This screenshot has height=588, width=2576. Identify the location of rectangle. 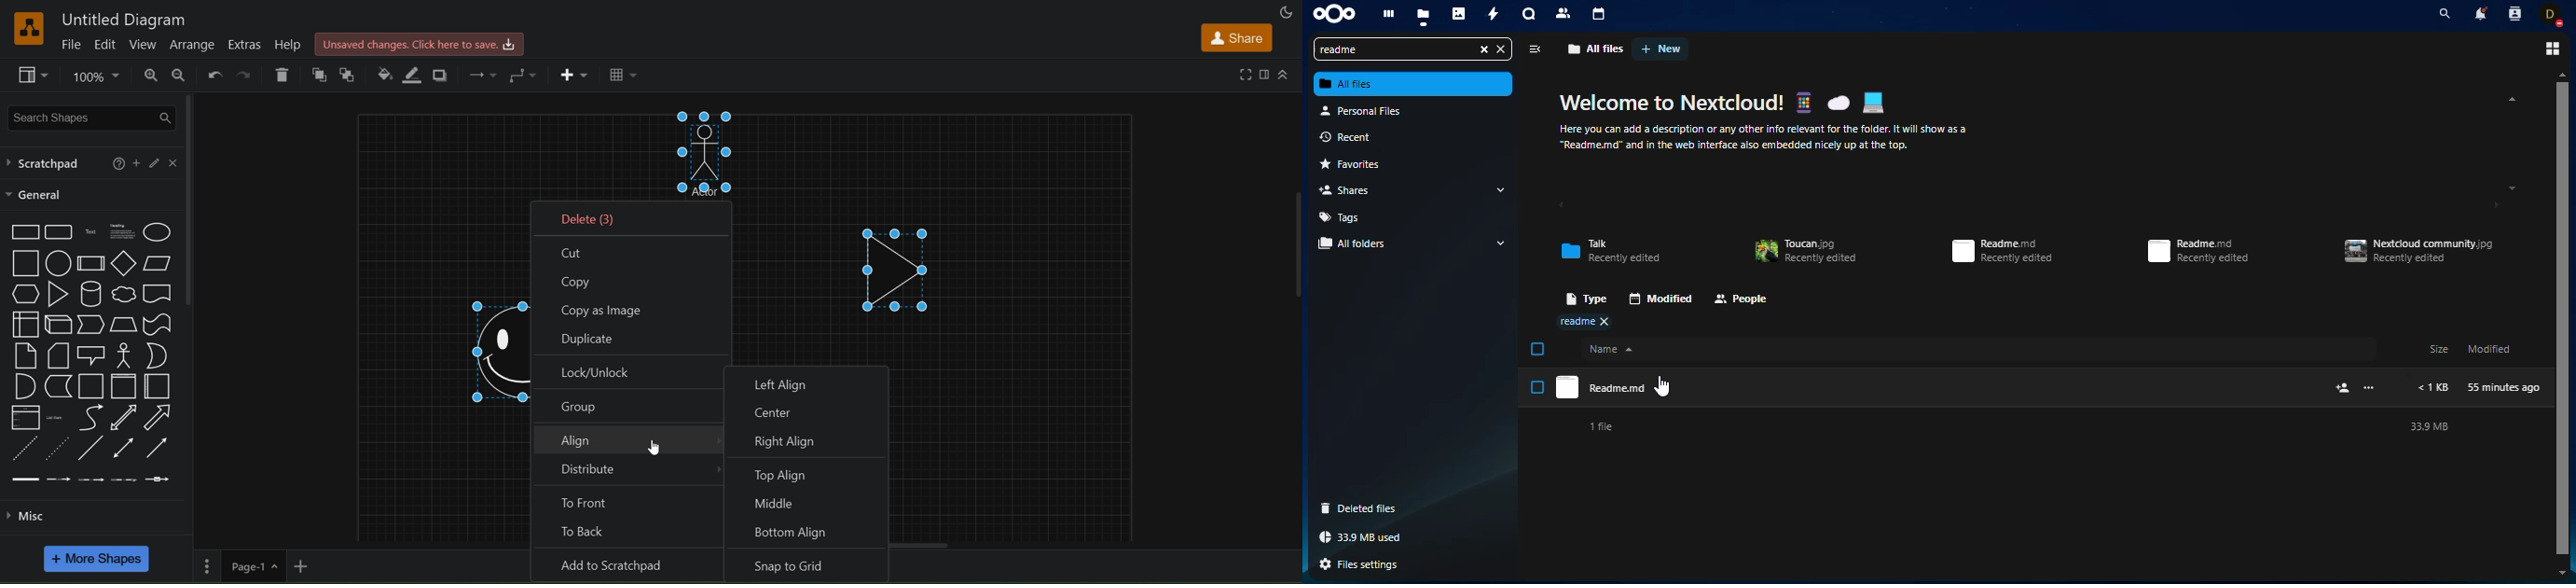
(23, 233).